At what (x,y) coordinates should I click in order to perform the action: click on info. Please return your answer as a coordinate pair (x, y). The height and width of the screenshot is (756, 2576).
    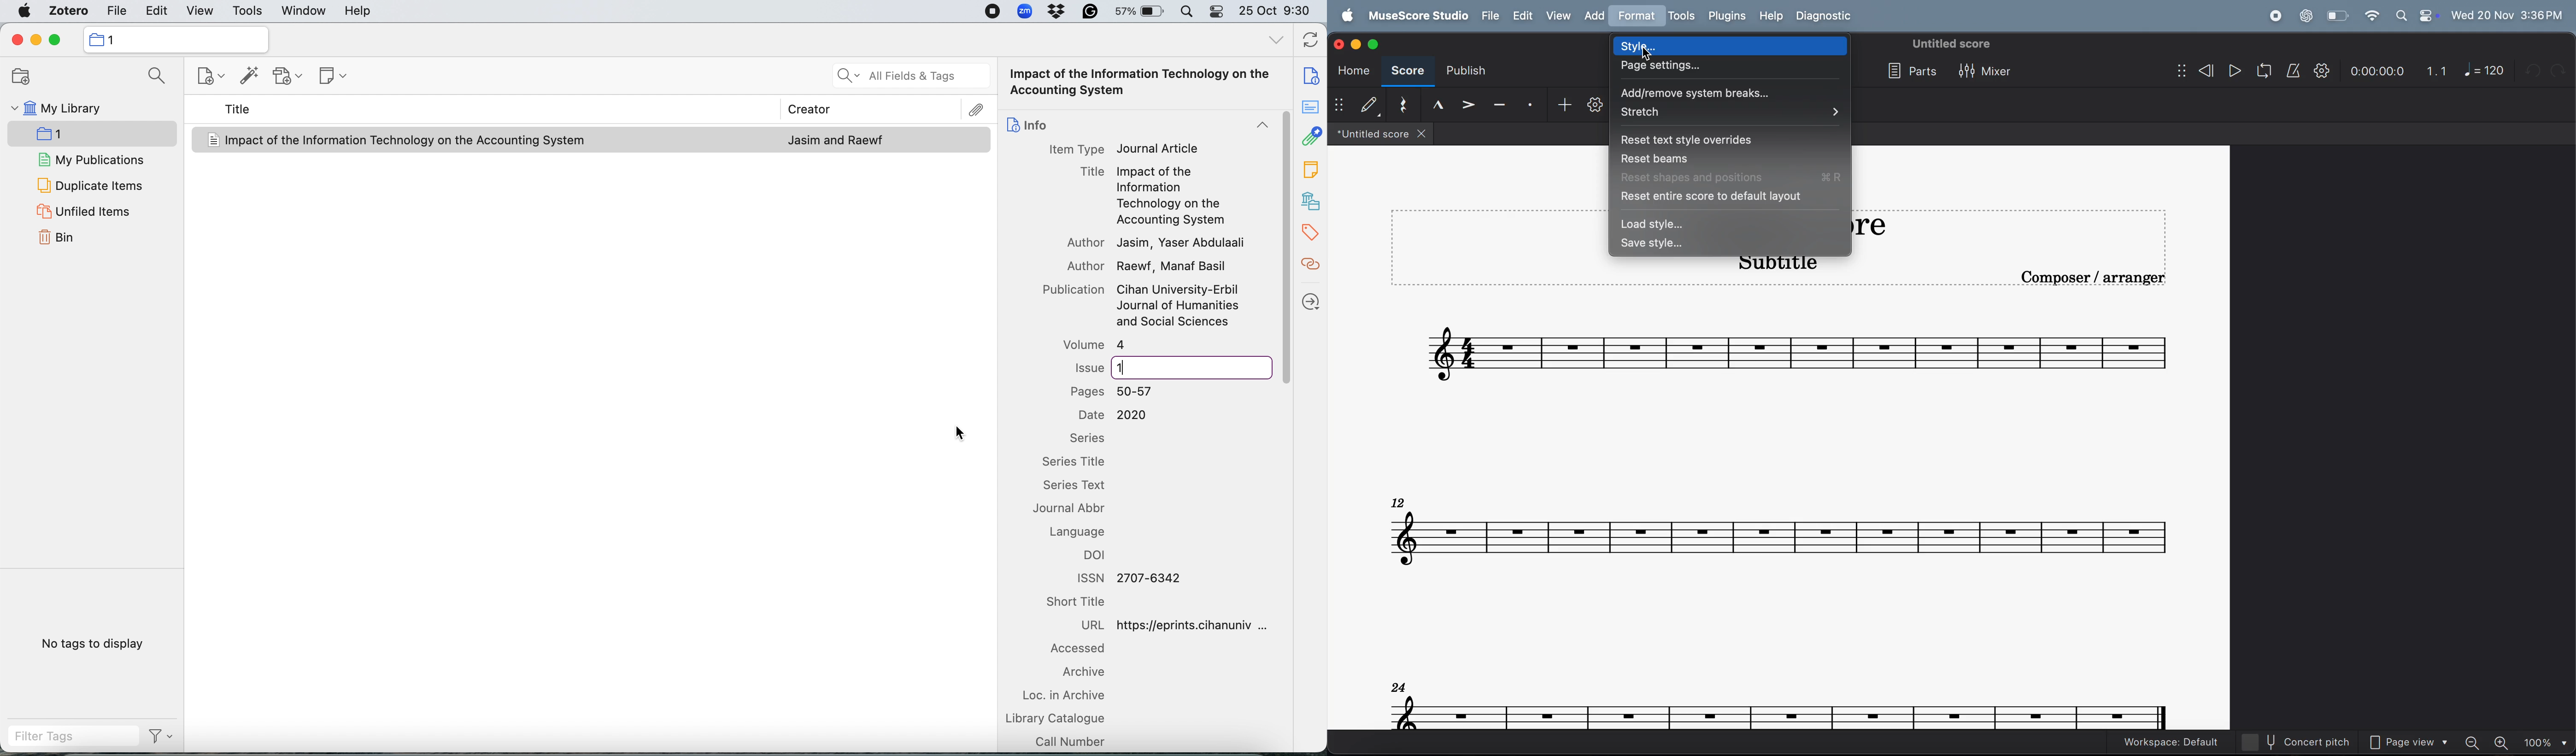
    Looking at the image, I should click on (1306, 72).